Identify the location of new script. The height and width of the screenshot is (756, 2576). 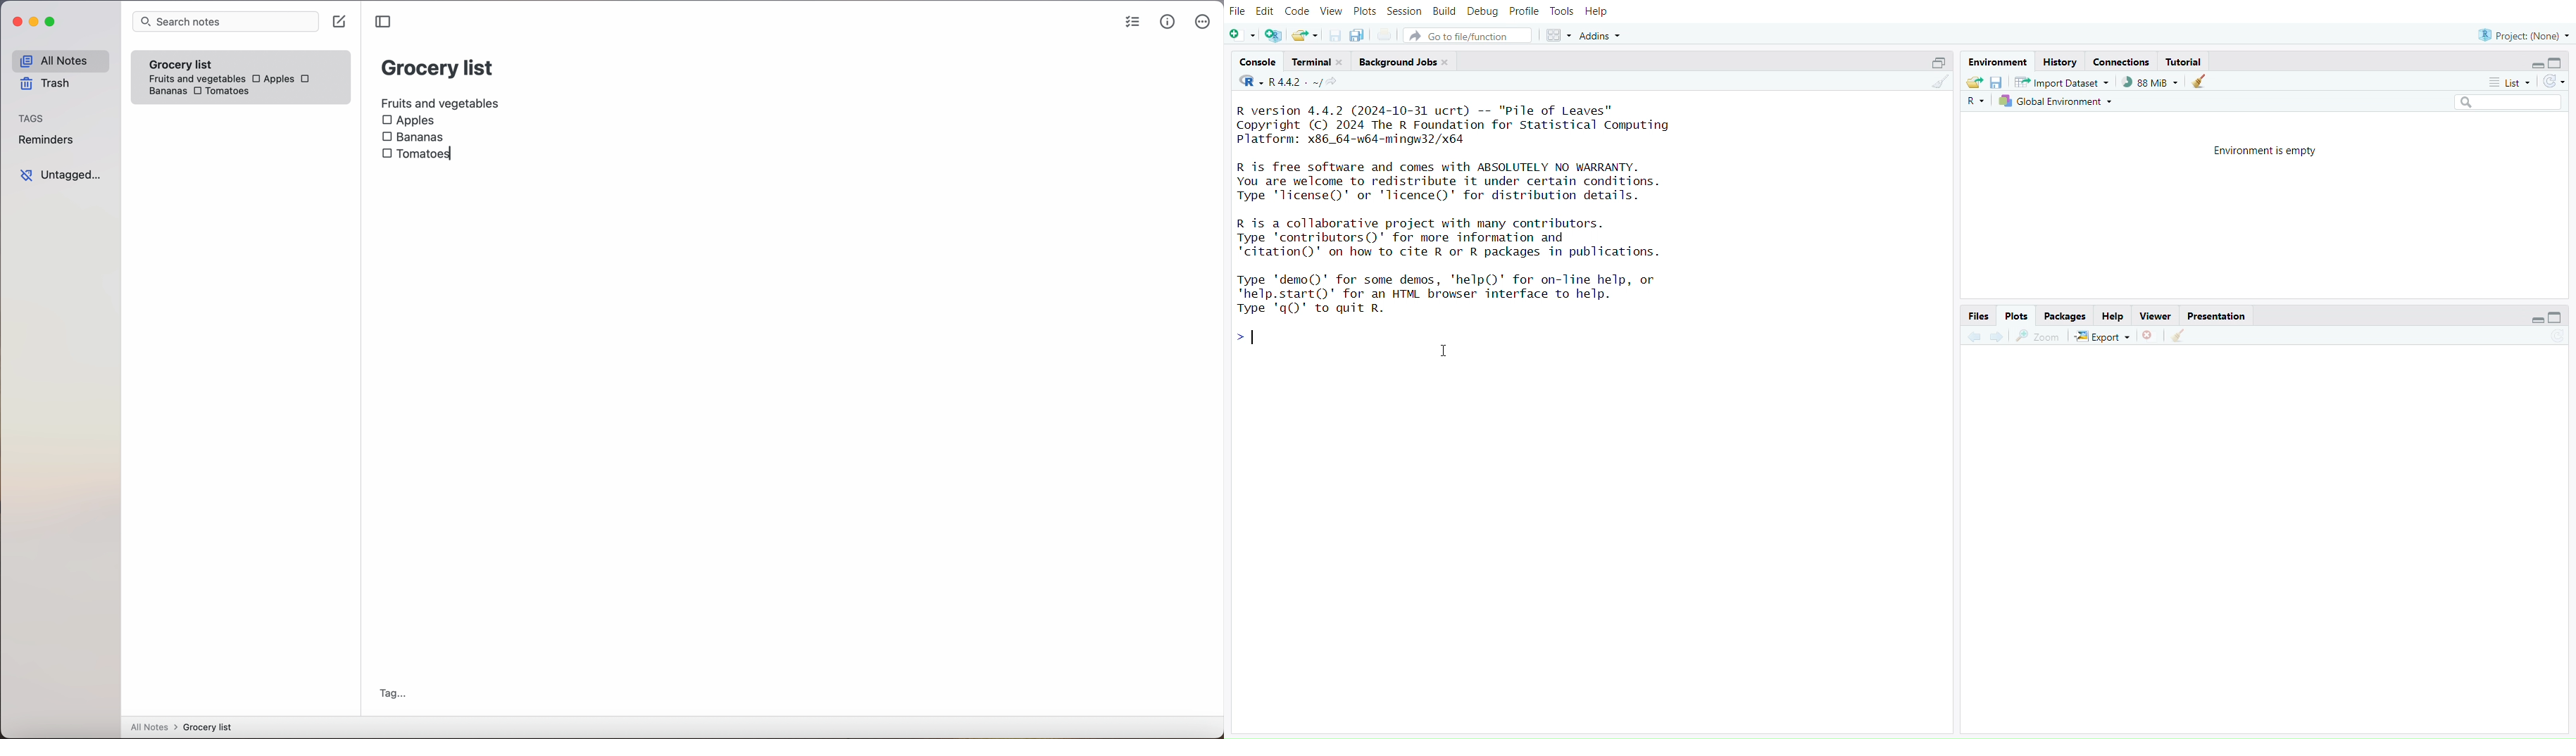
(1242, 34).